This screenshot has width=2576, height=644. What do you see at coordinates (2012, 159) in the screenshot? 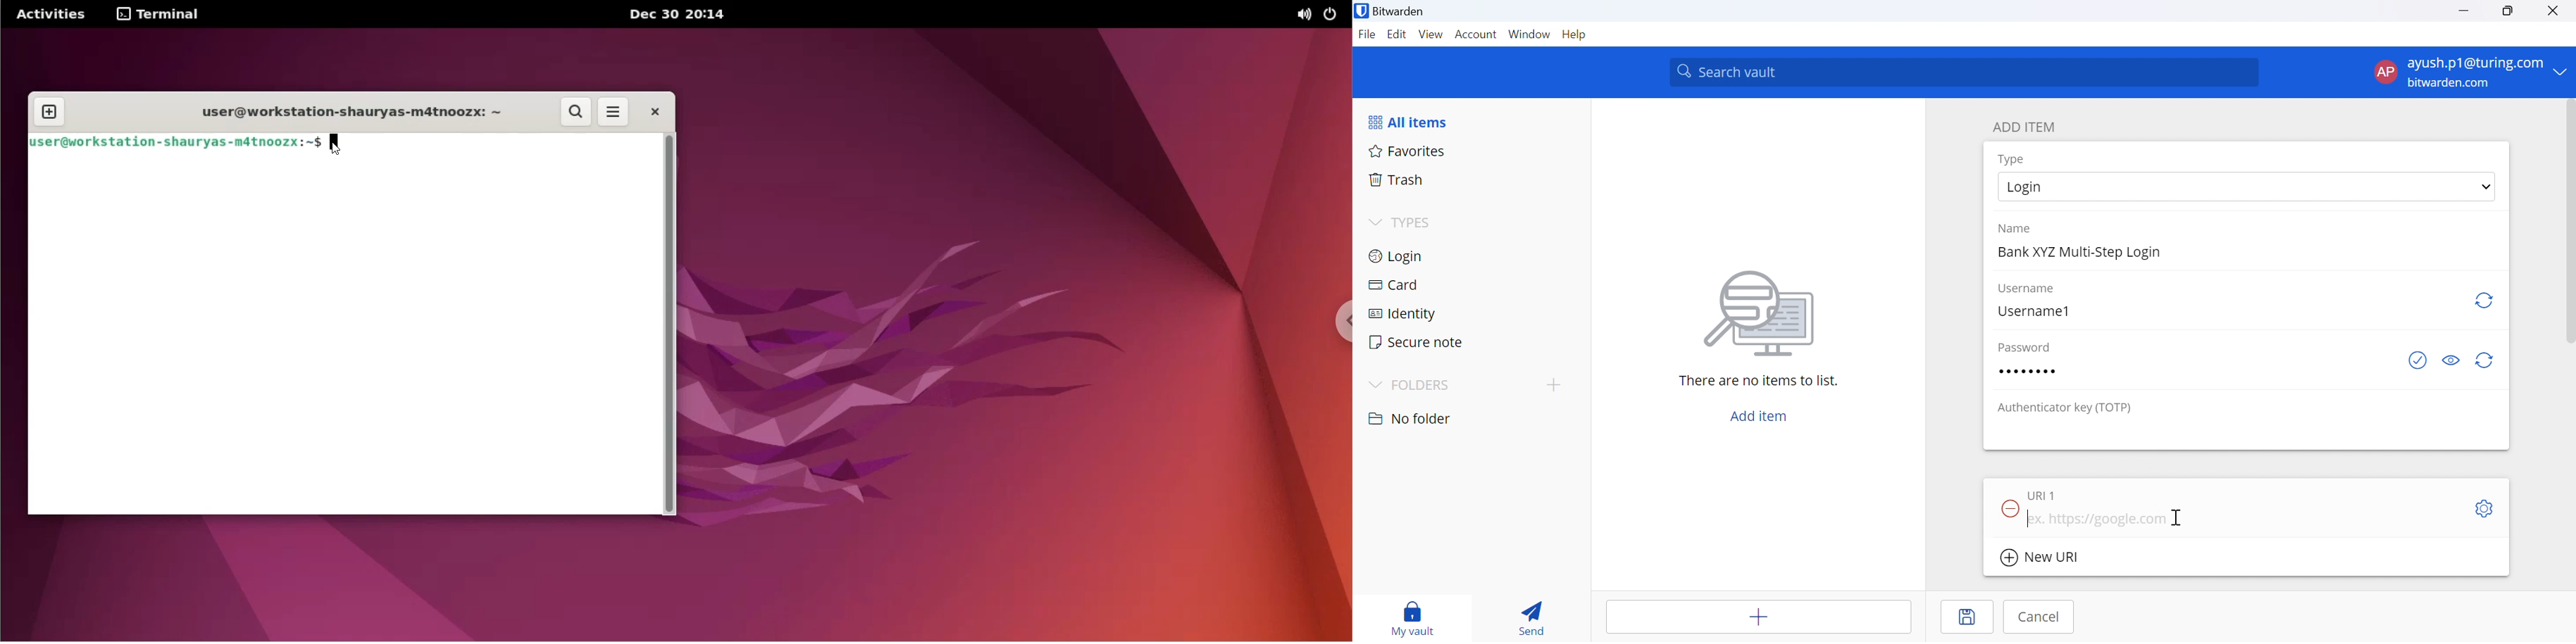
I see `Type` at bounding box center [2012, 159].